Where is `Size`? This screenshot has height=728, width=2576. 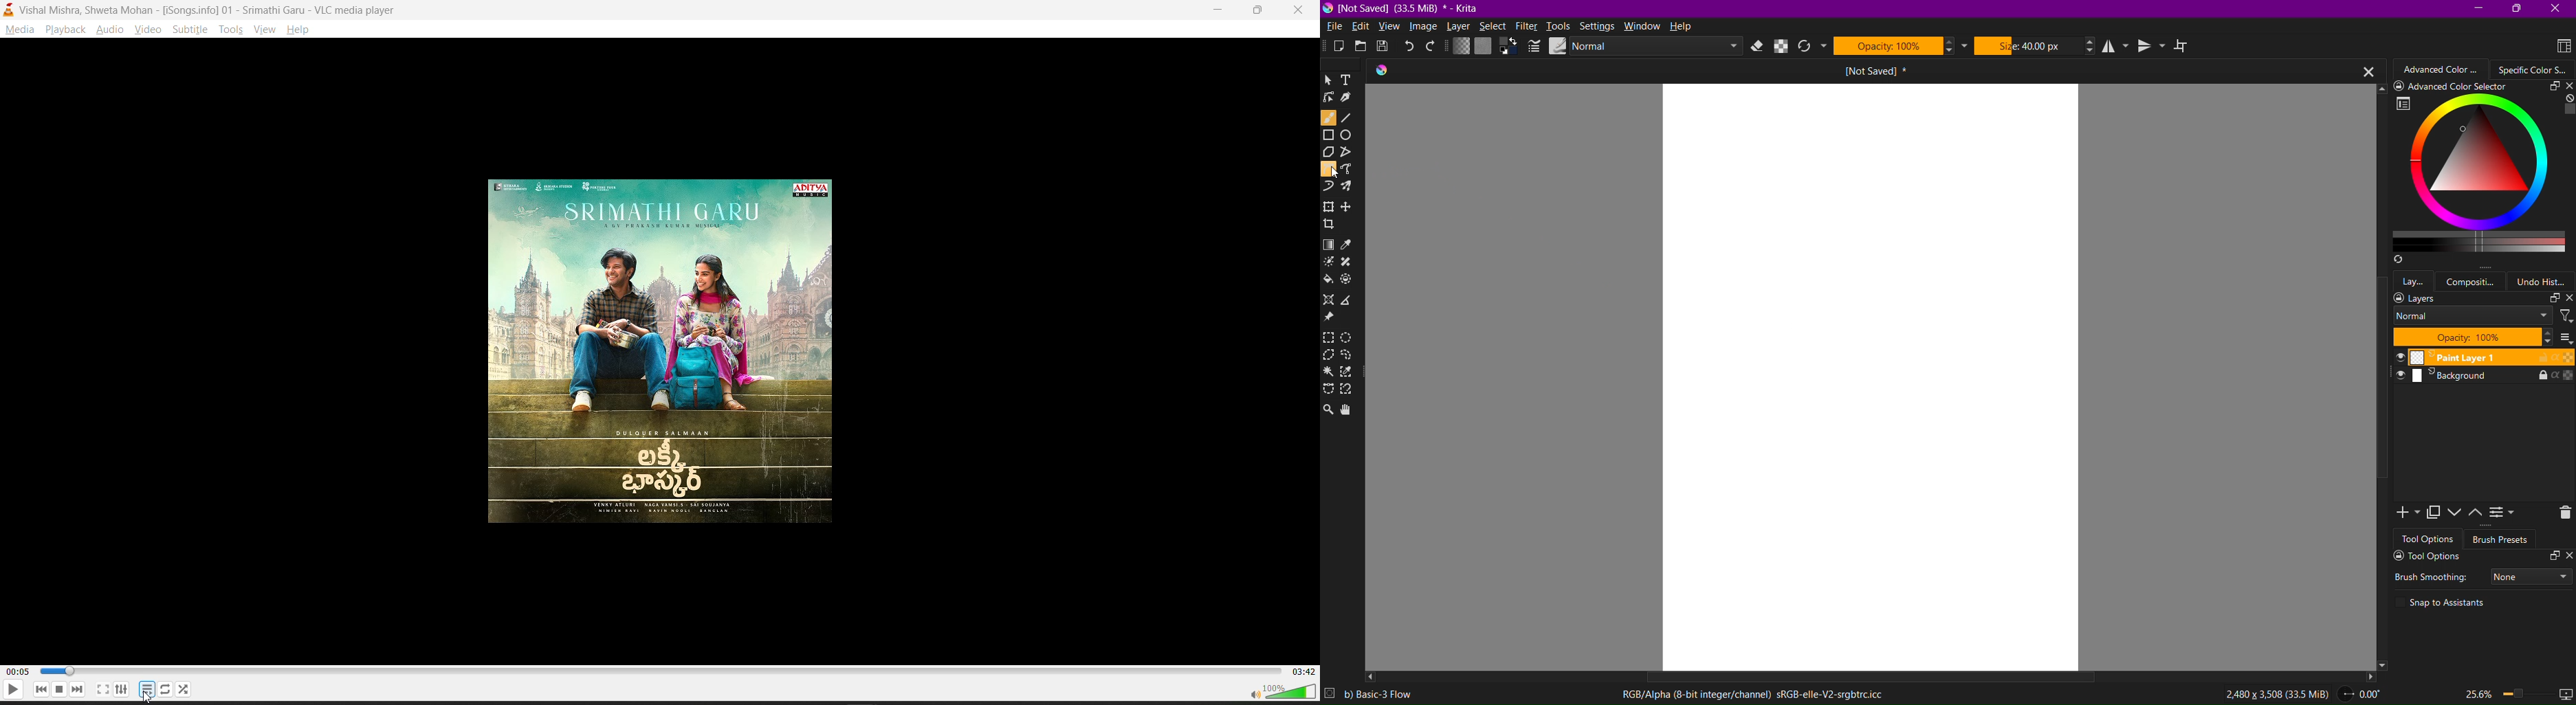 Size is located at coordinates (2035, 45).